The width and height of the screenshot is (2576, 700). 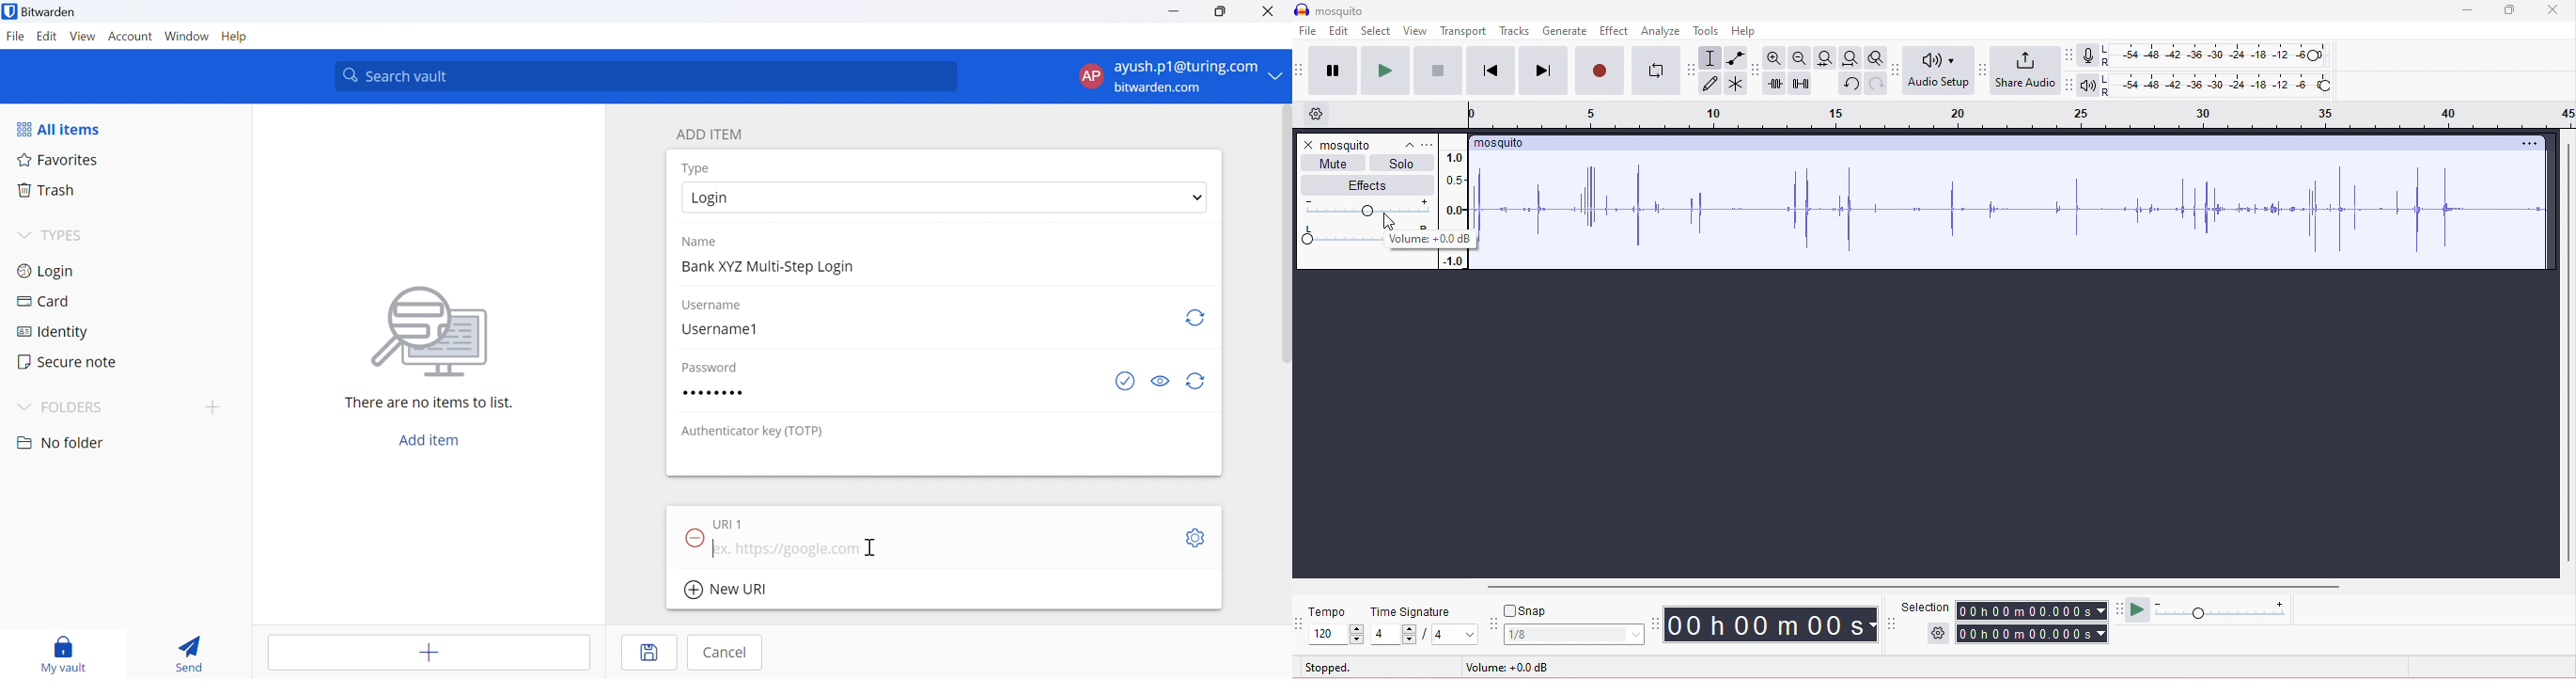 I want to click on fit selection to width, so click(x=1825, y=58).